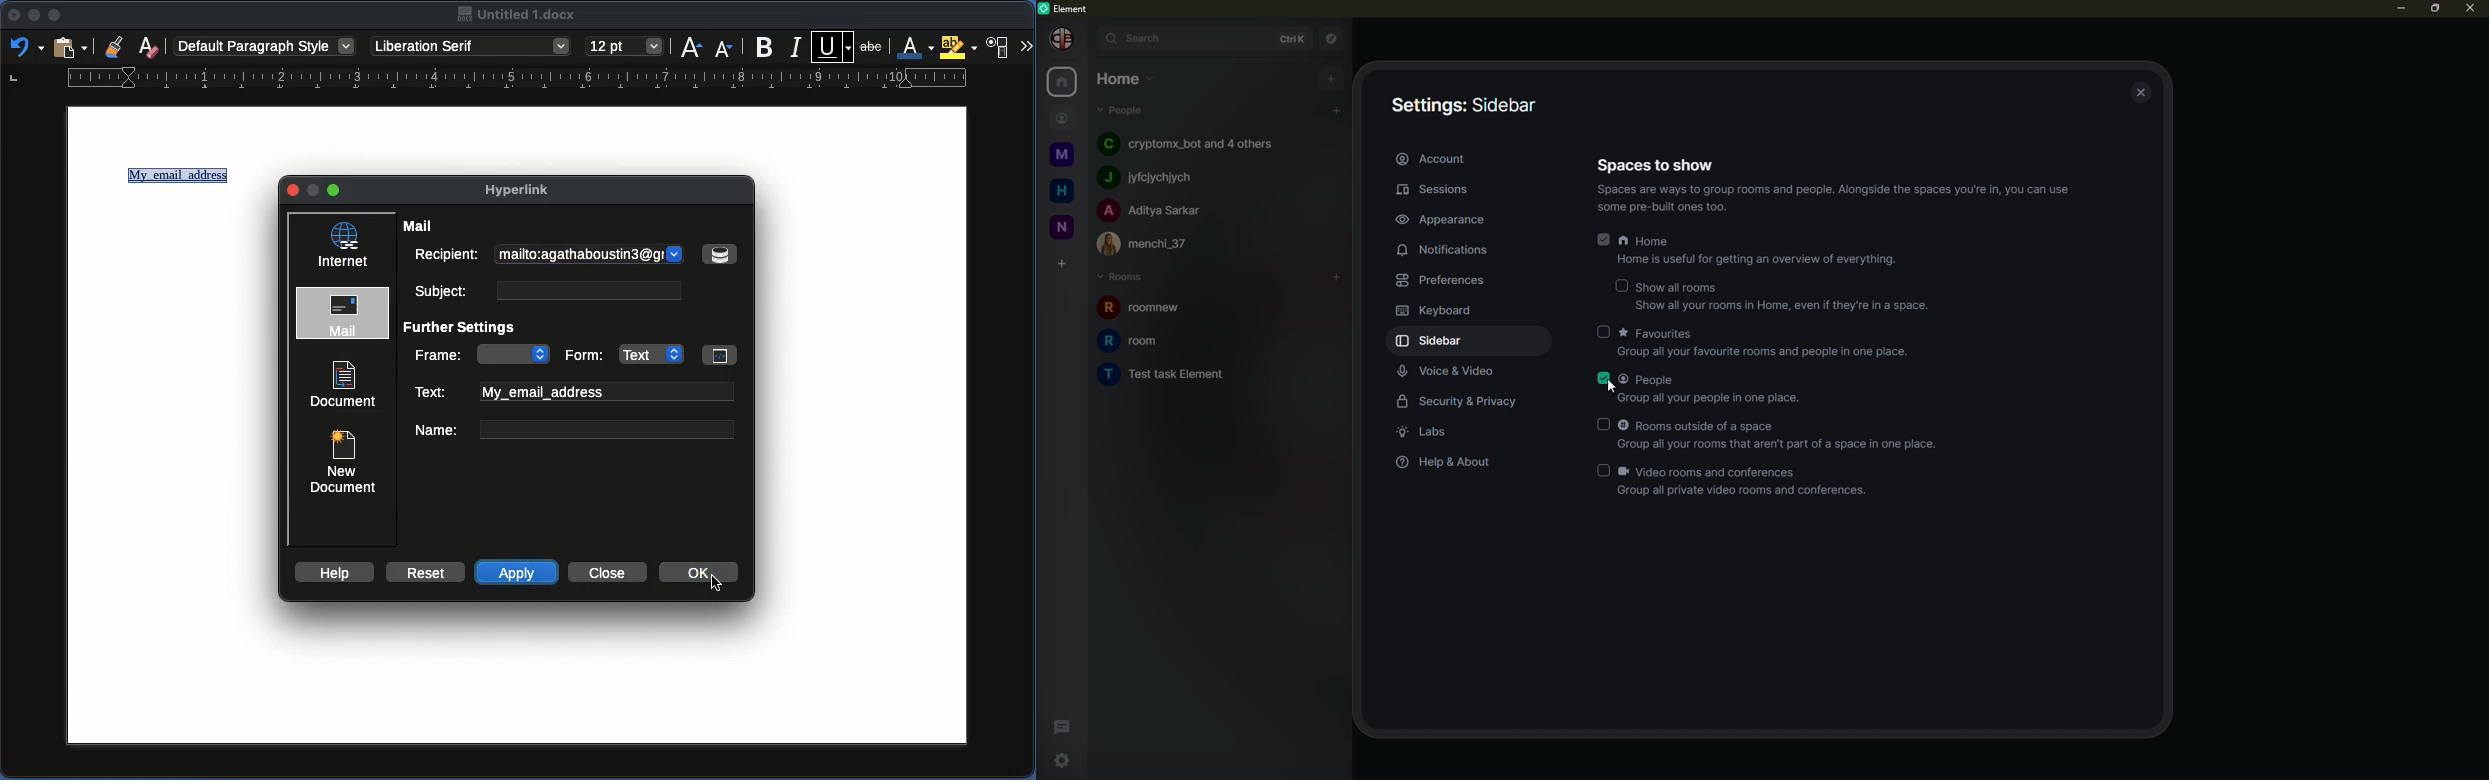 This screenshot has height=784, width=2492. What do you see at coordinates (719, 590) in the screenshot?
I see `cursor` at bounding box center [719, 590].